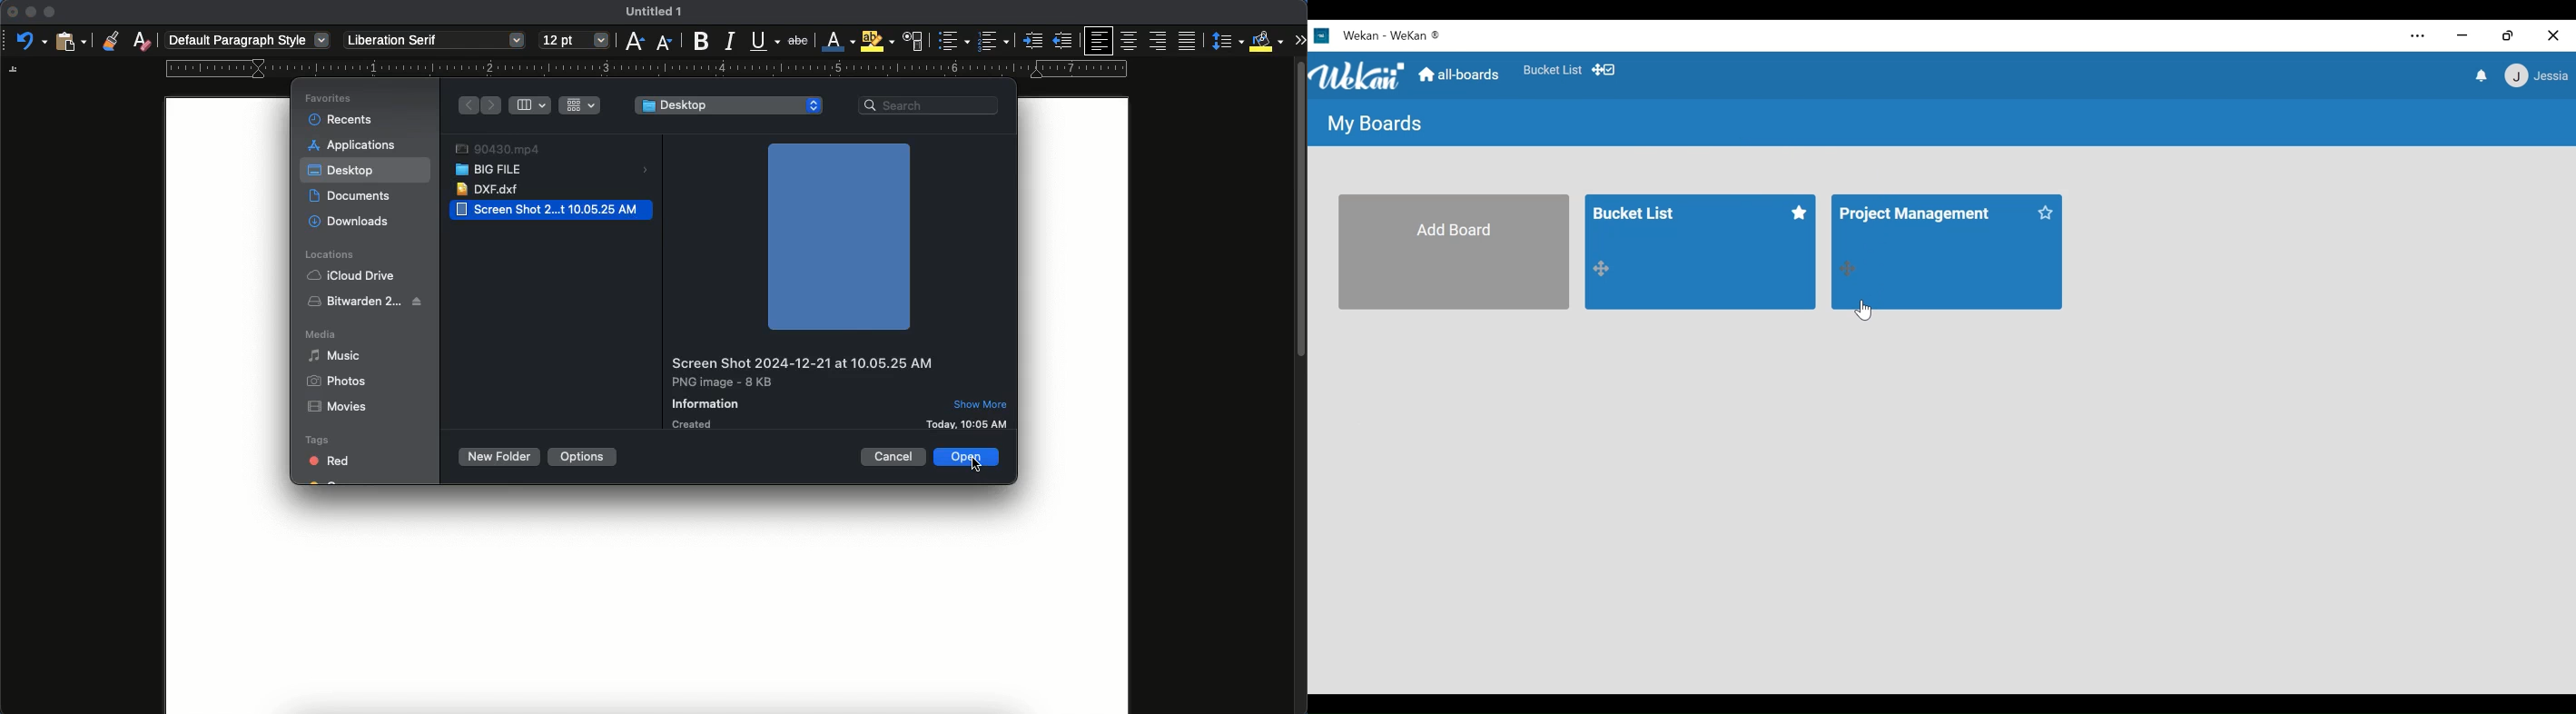  What do you see at coordinates (665, 44) in the screenshot?
I see `decrease size` at bounding box center [665, 44].